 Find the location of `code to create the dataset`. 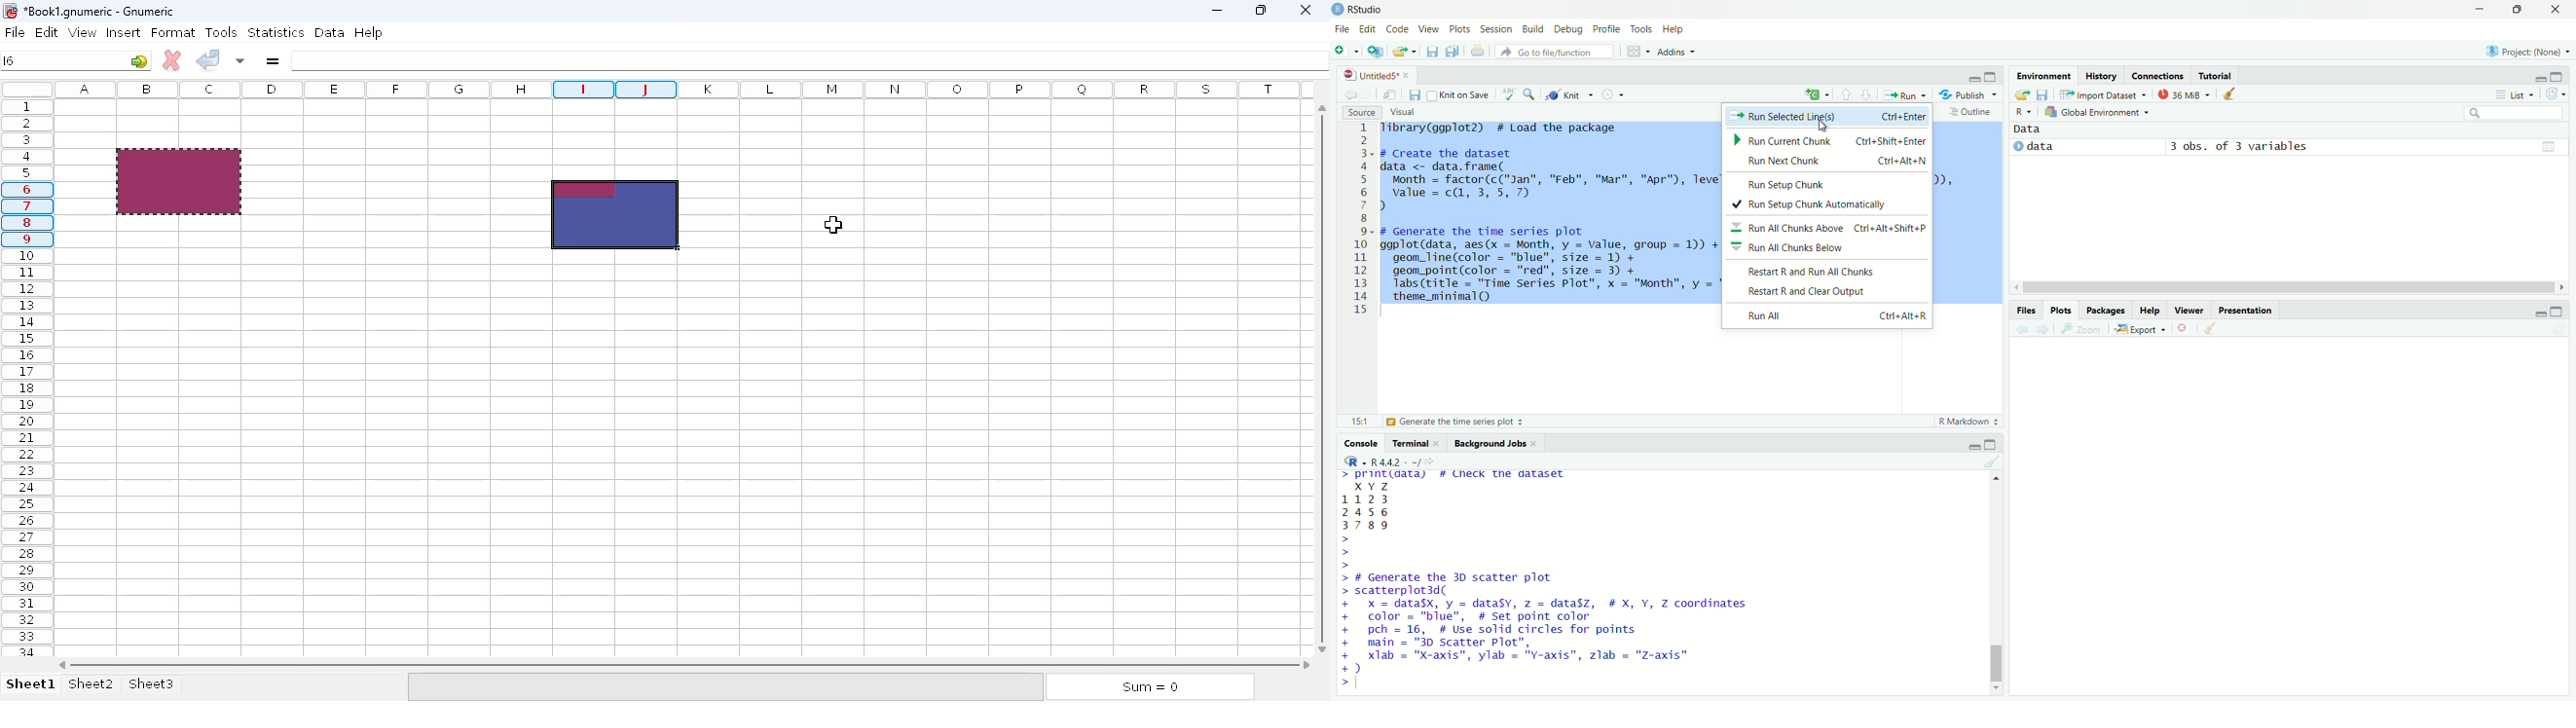

code to create the dataset is located at coordinates (1545, 180).